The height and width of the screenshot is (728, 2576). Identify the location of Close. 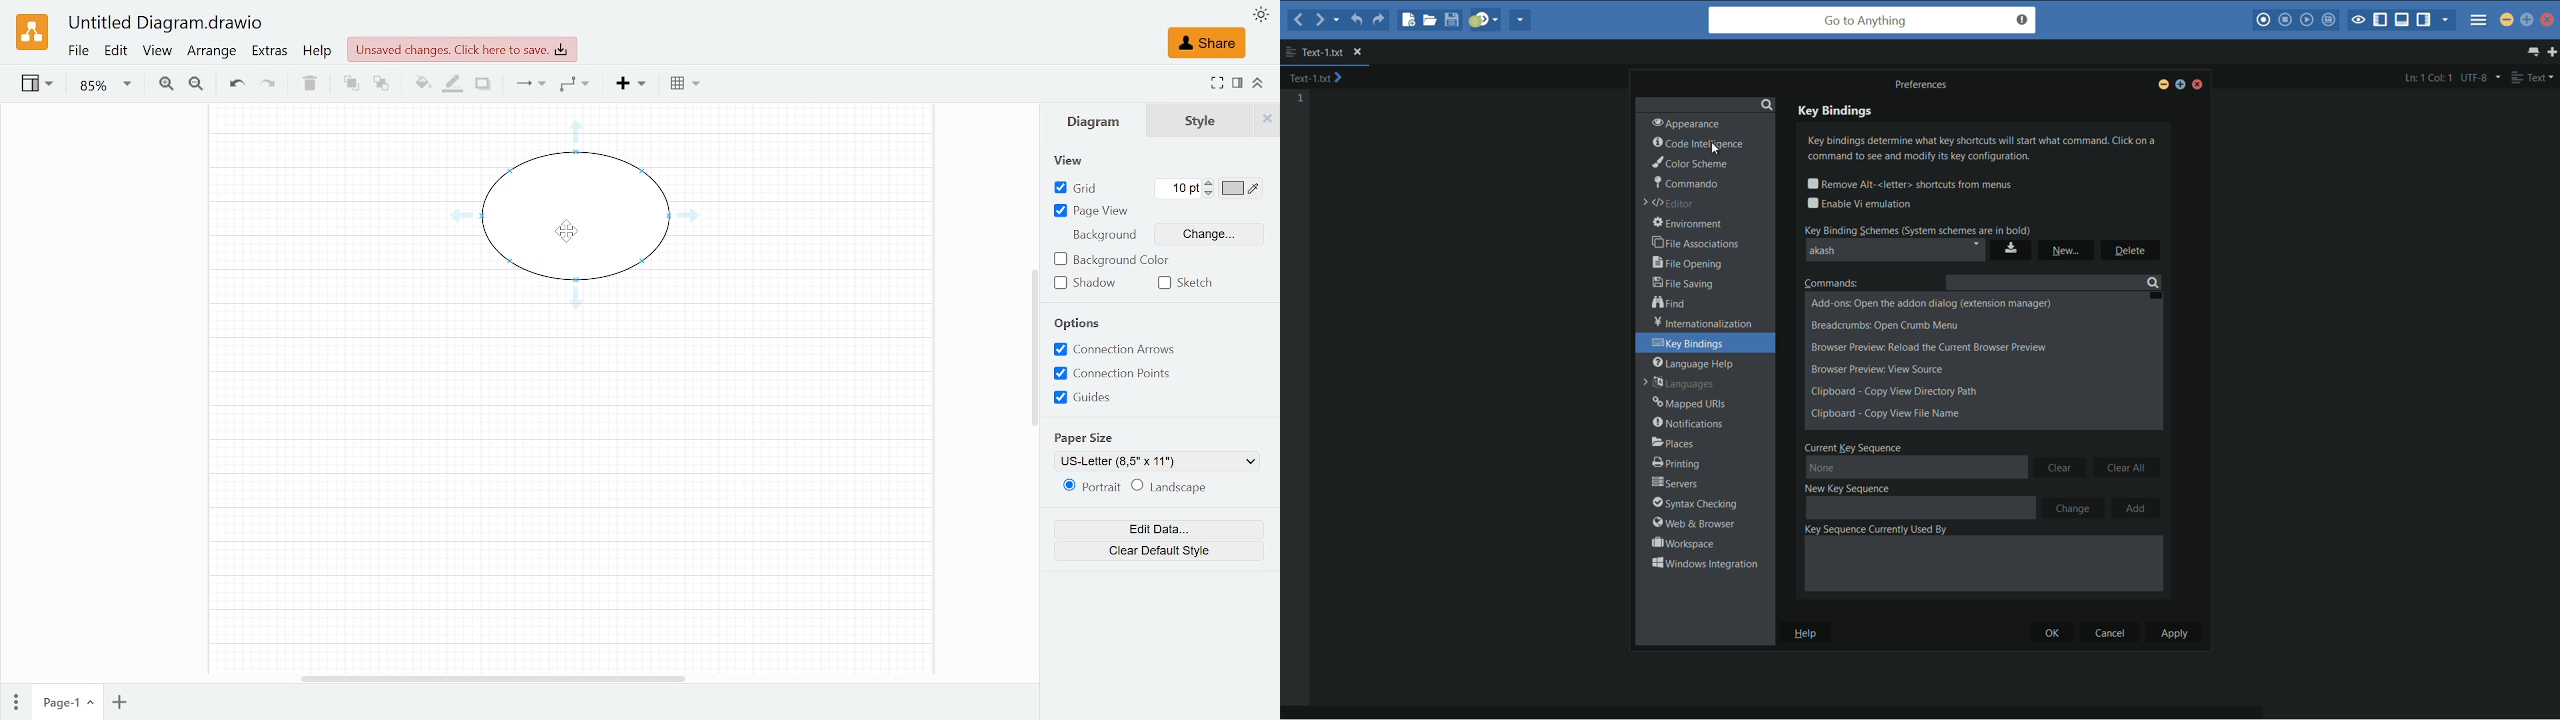
(1268, 120).